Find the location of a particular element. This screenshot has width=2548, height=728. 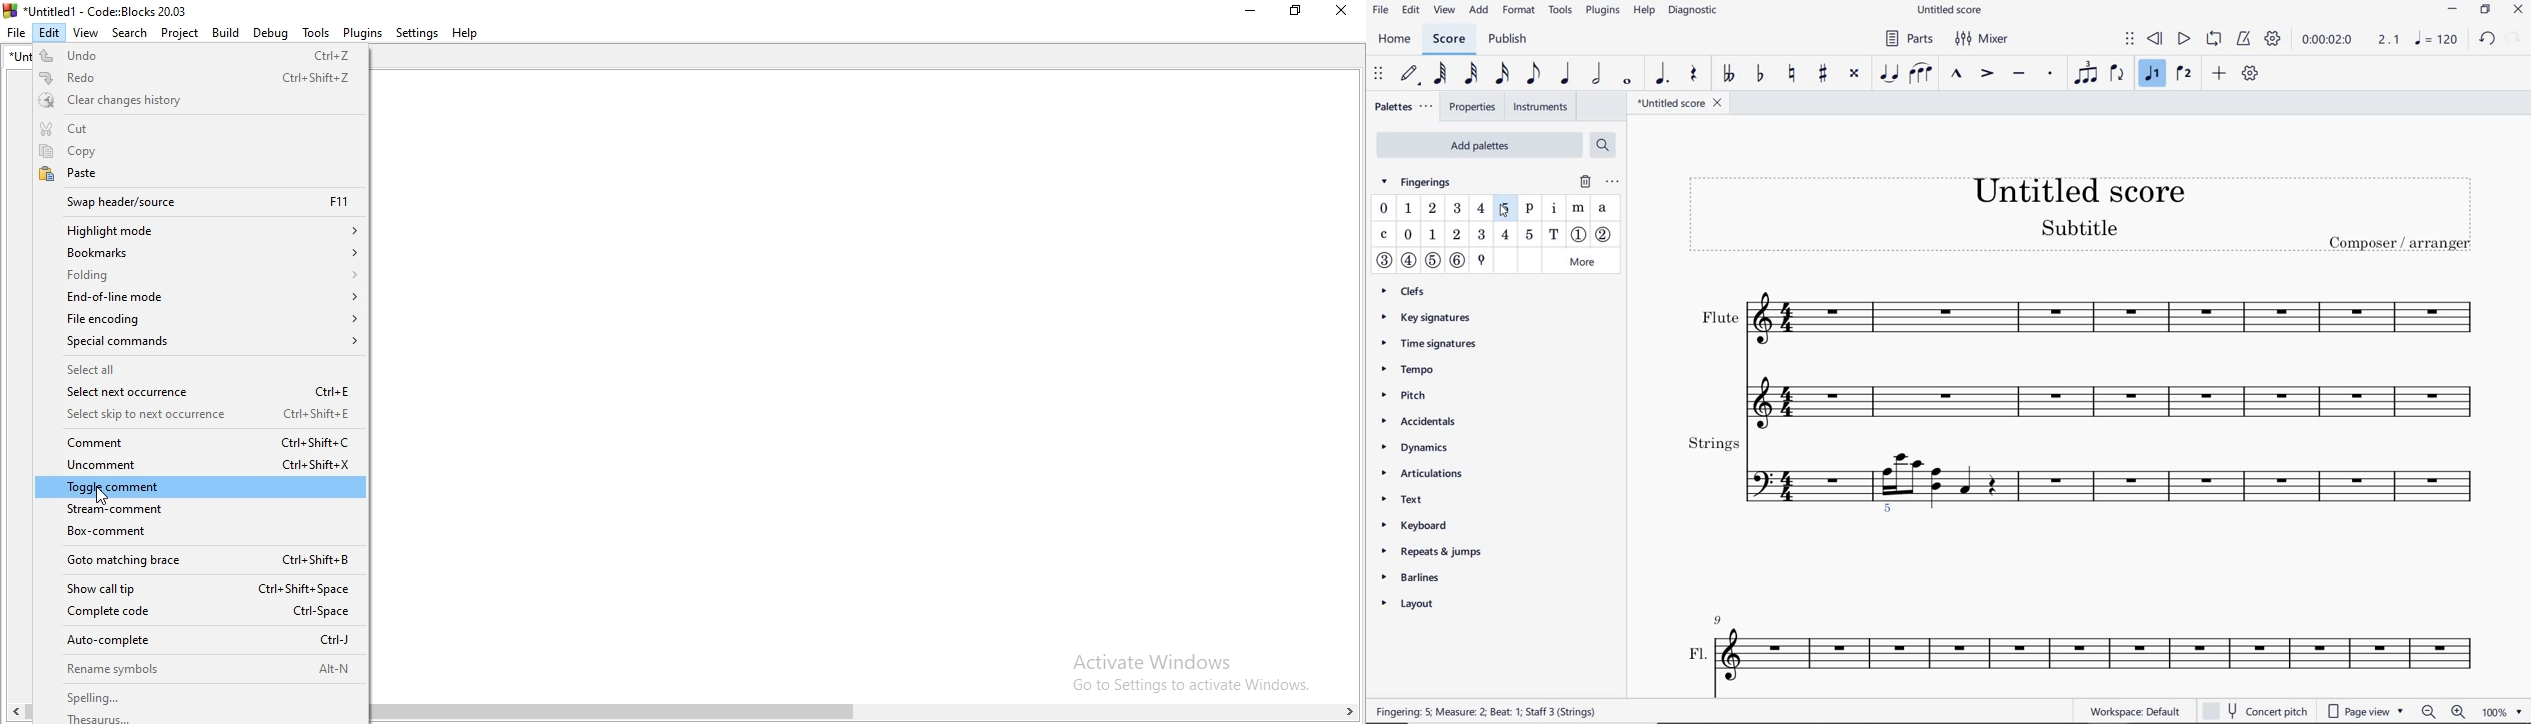

delete is located at coordinates (1582, 181).